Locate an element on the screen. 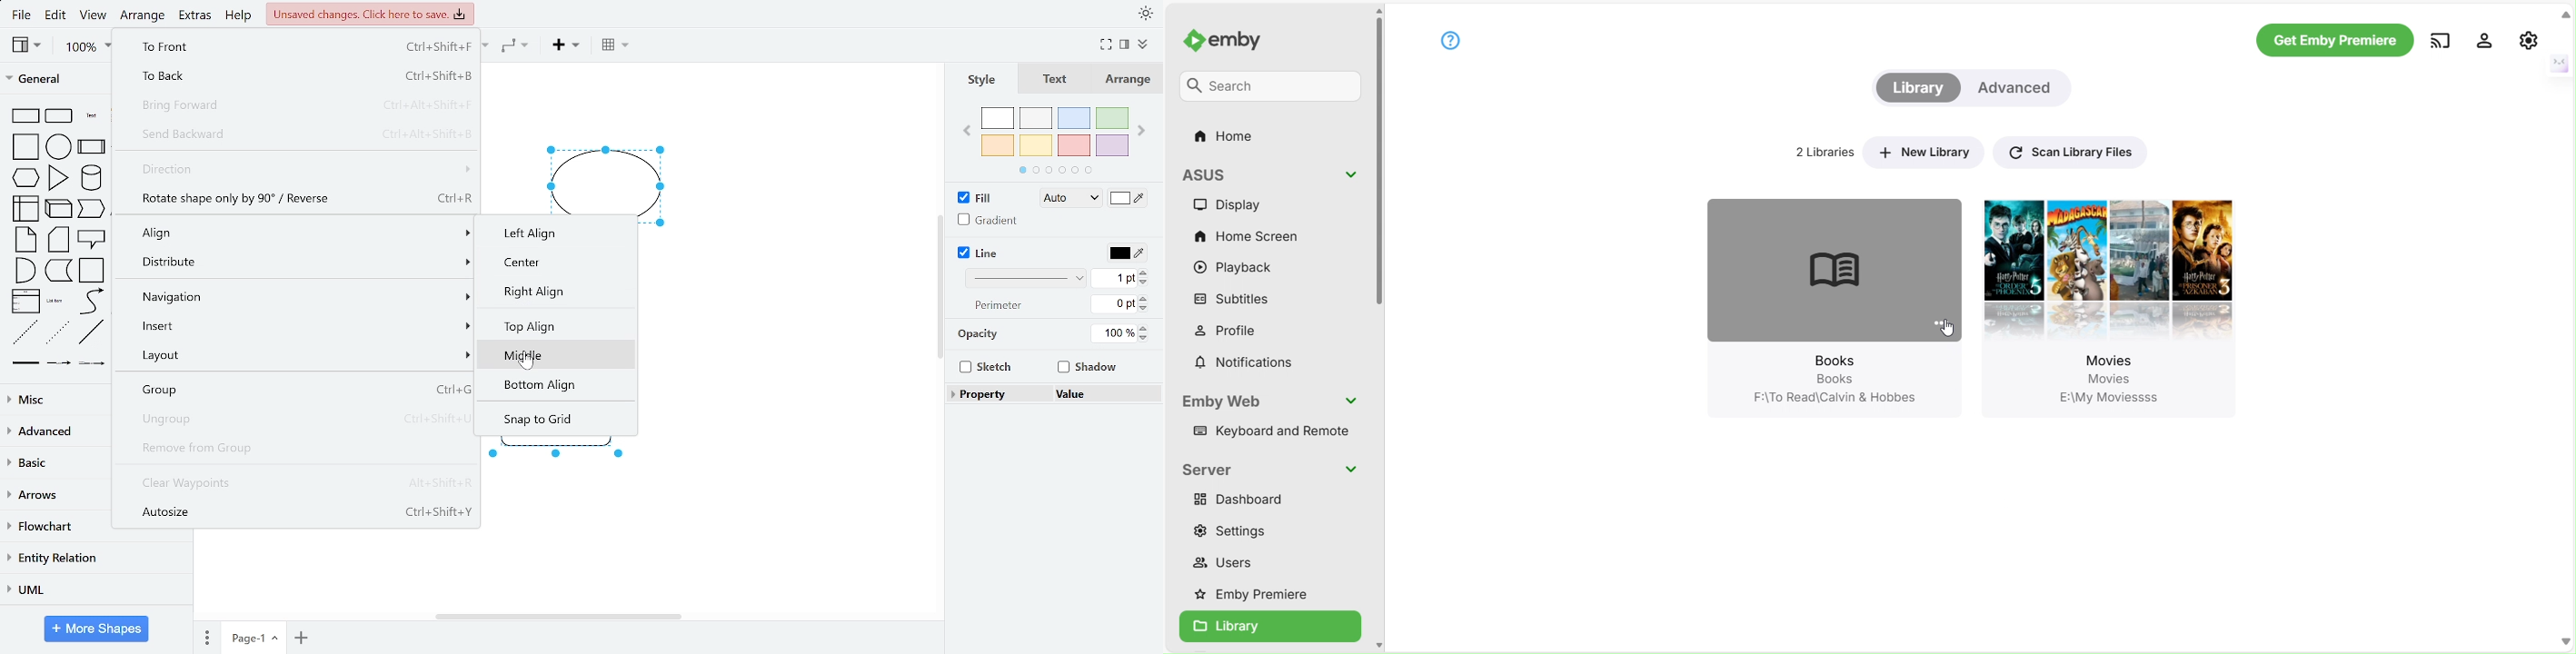 The image size is (2576, 672). Arrange is located at coordinates (1124, 78).